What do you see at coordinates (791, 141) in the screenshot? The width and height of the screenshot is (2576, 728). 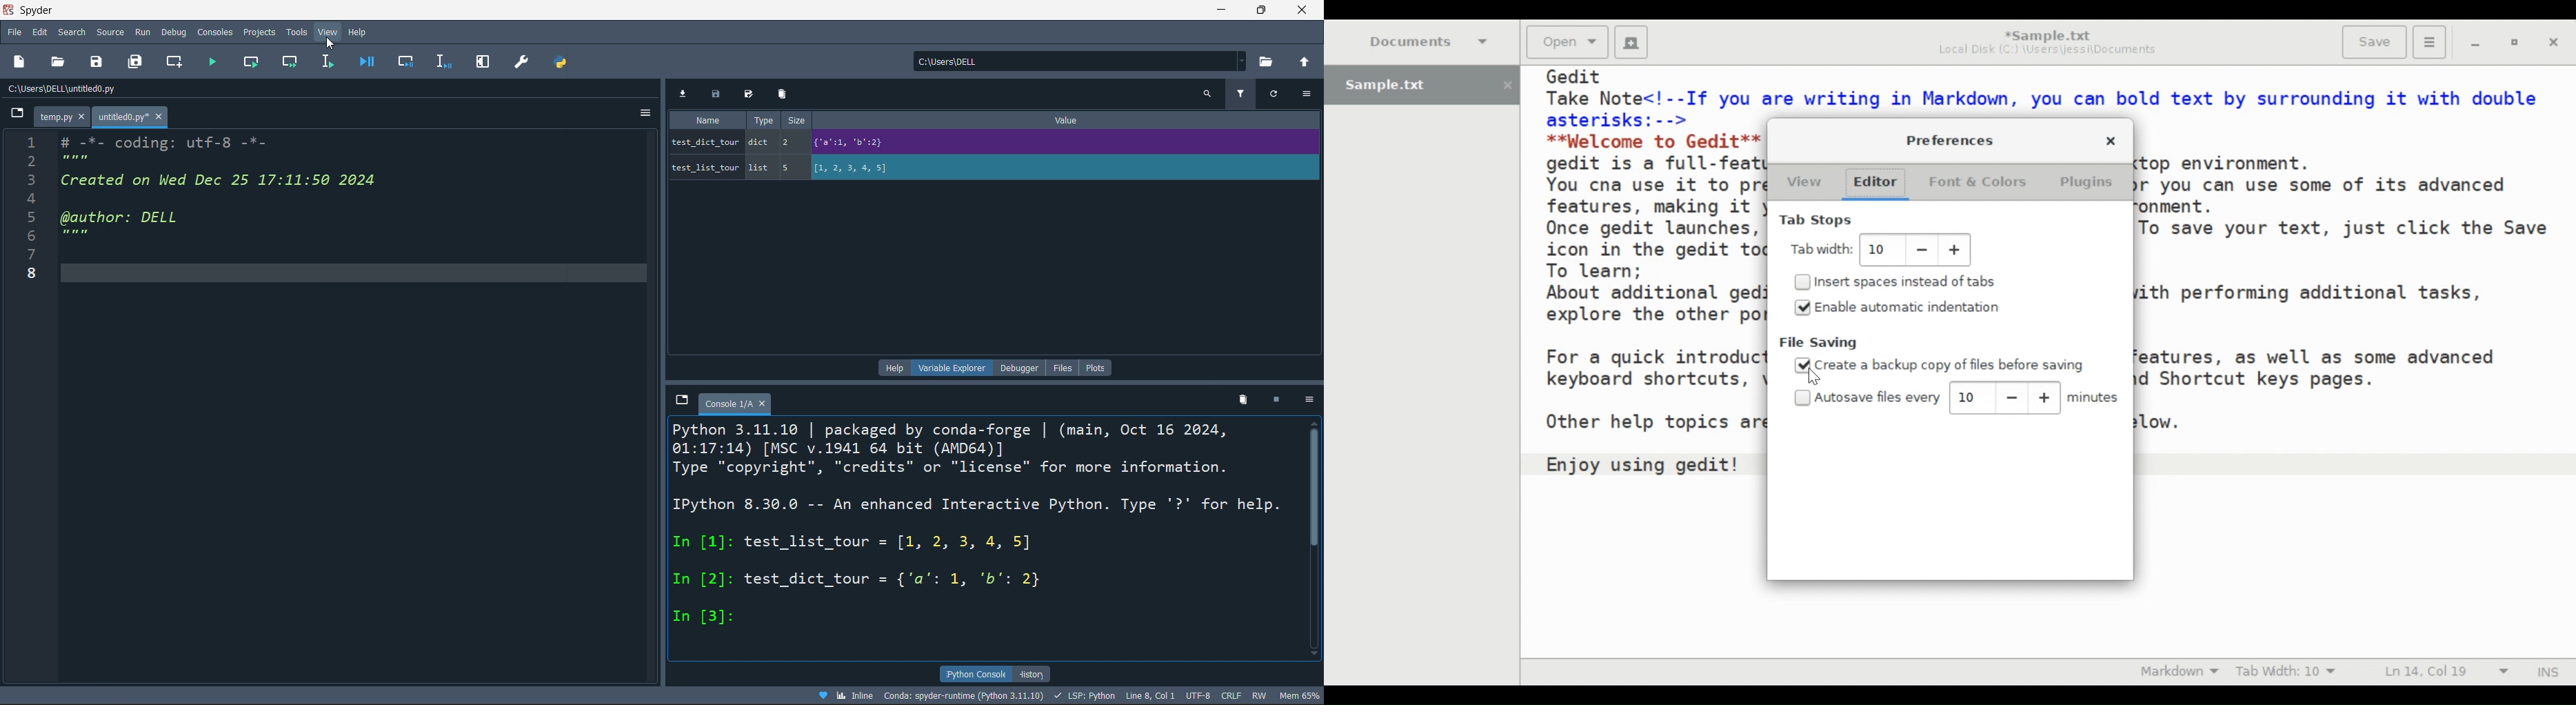 I see `2` at bounding box center [791, 141].